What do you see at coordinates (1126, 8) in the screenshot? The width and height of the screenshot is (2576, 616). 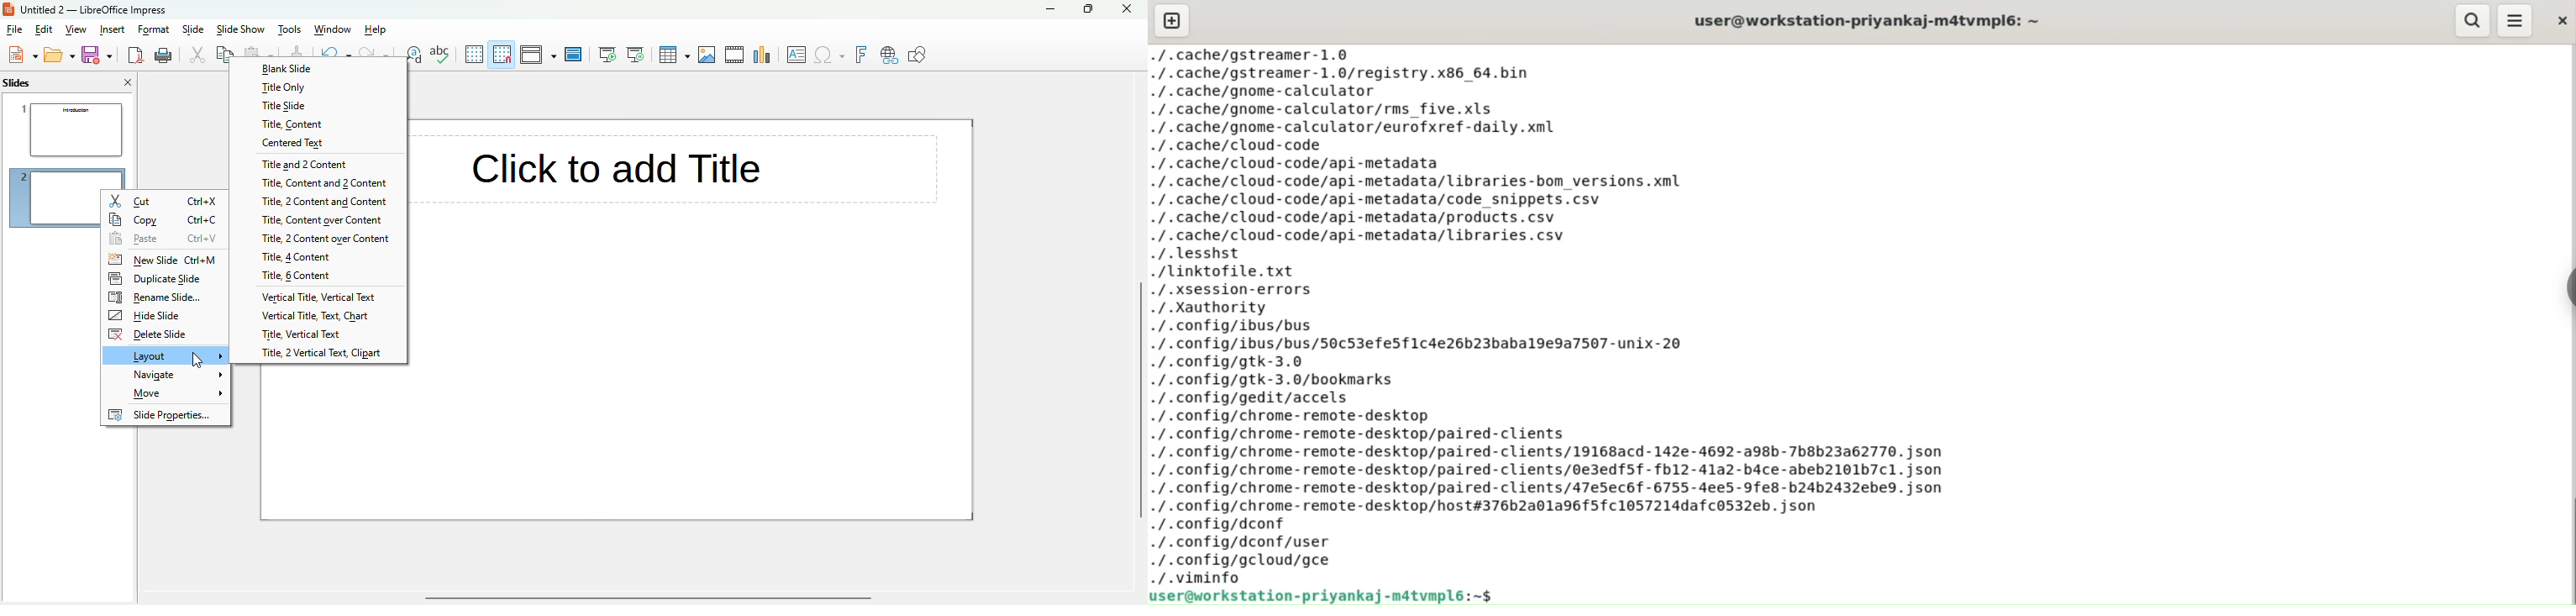 I see `close` at bounding box center [1126, 8].